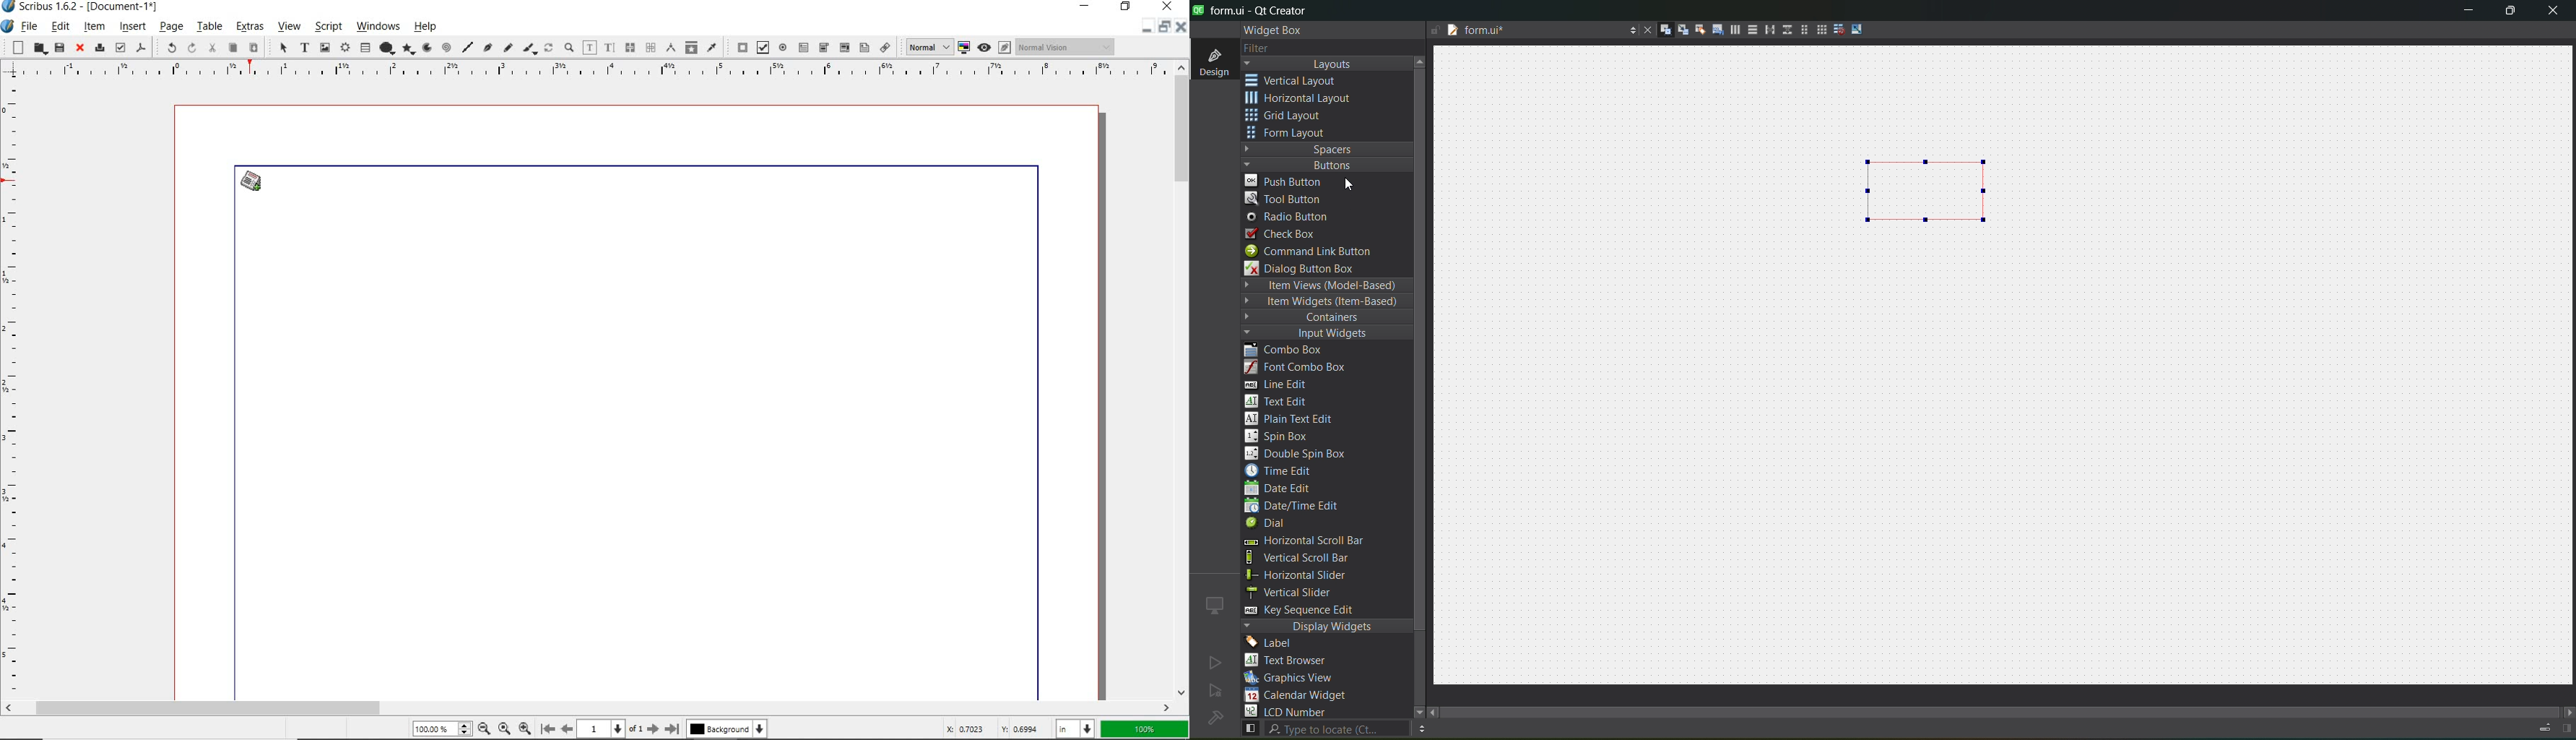 The height and width of the screenshot is (756, 2576). I want to click on table, so click(209, 26).